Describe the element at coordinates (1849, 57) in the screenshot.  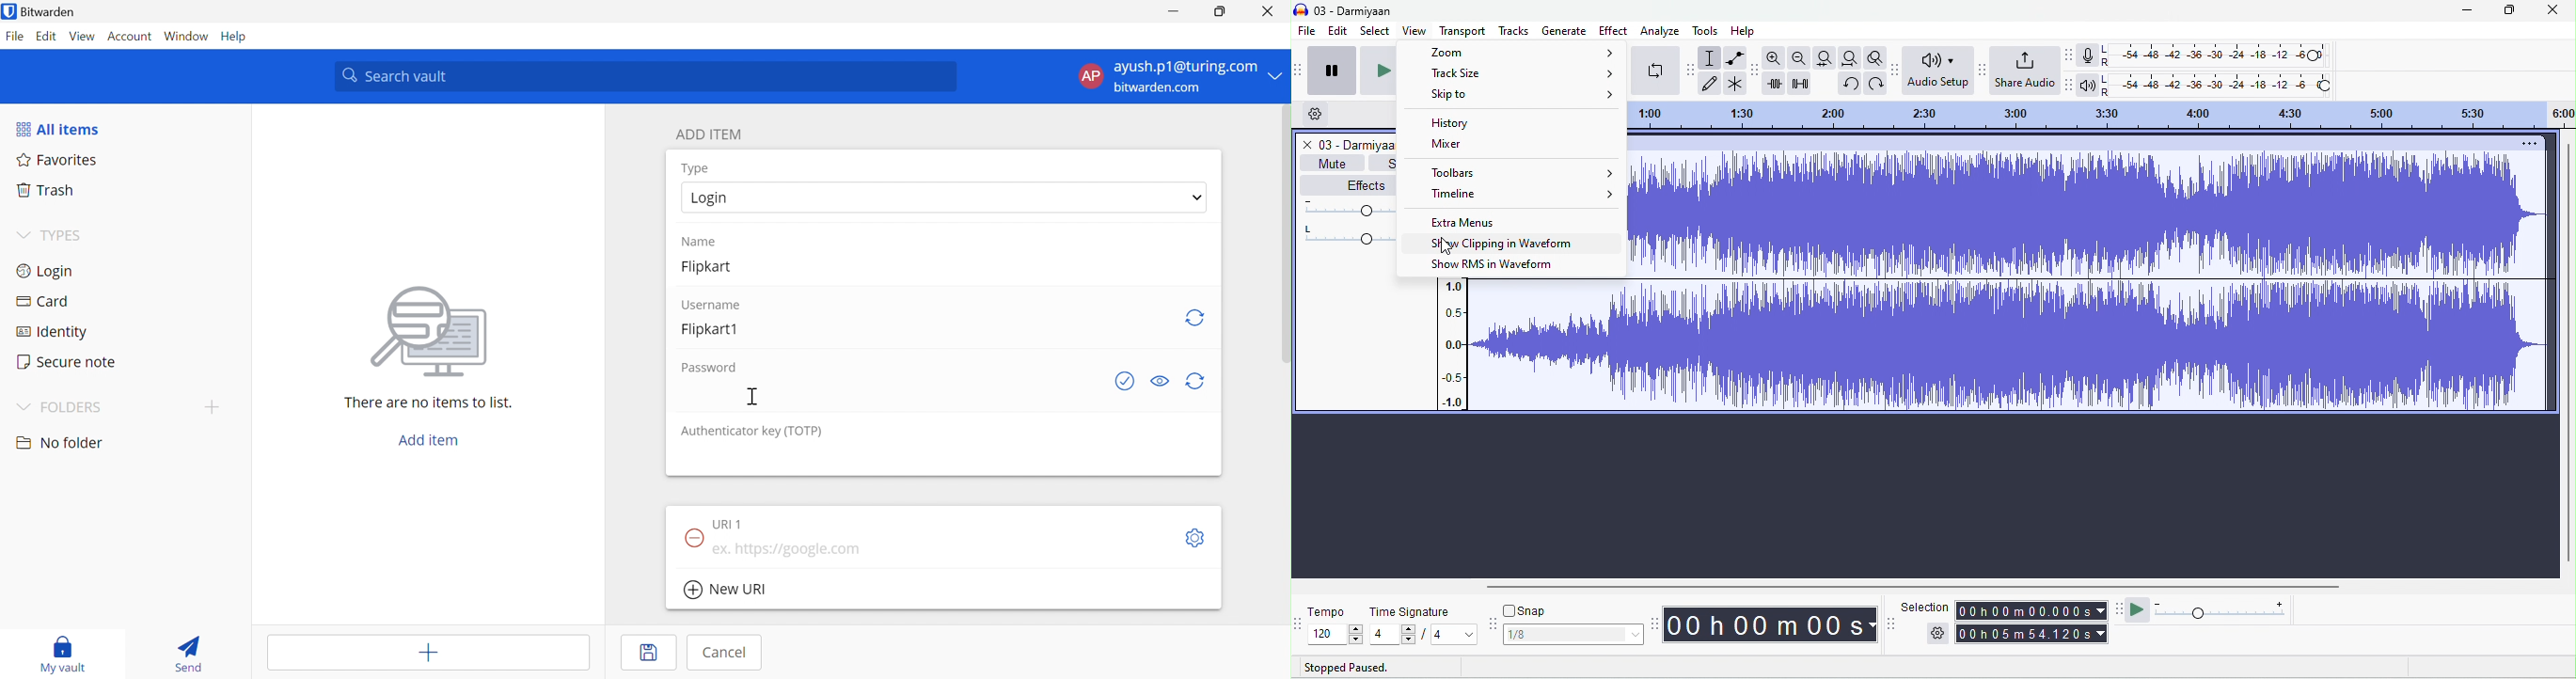
I see `fit to project width` at that location.